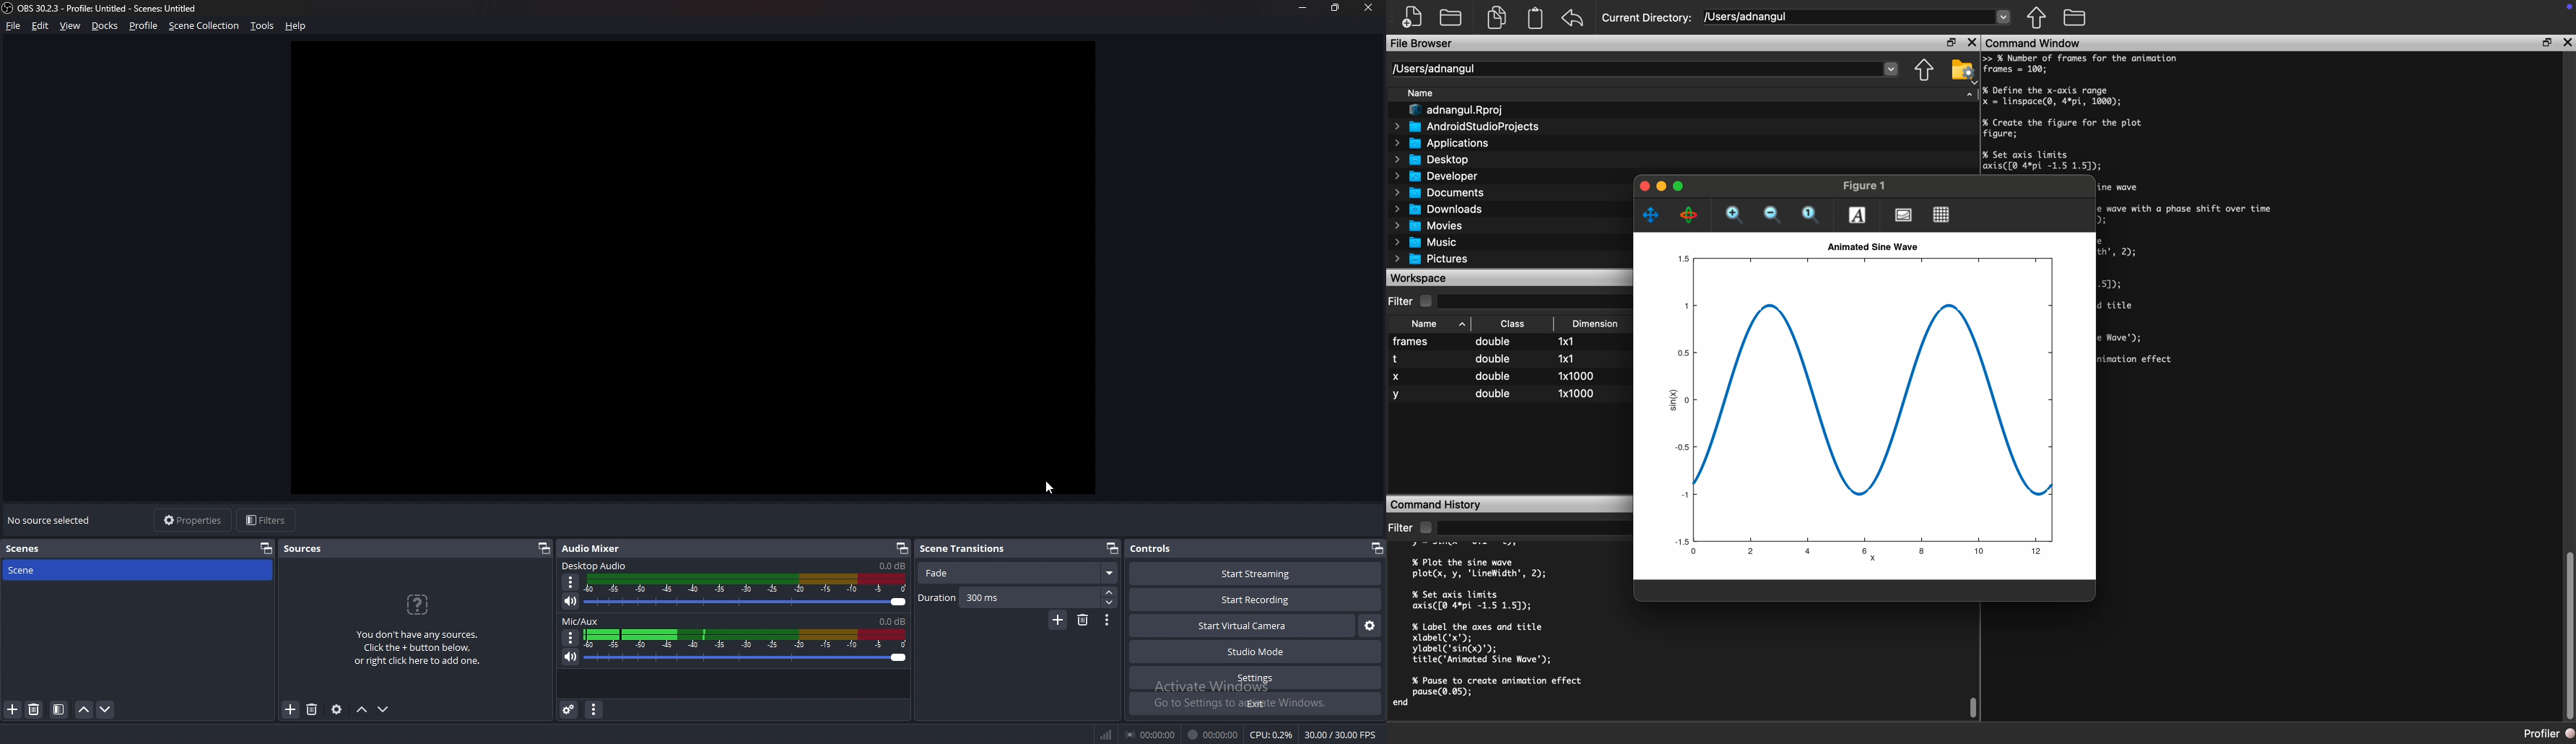  What do you see at coordinates (144, 26) in the screenshot?
I see `profile` at bounding box center [144, 26].